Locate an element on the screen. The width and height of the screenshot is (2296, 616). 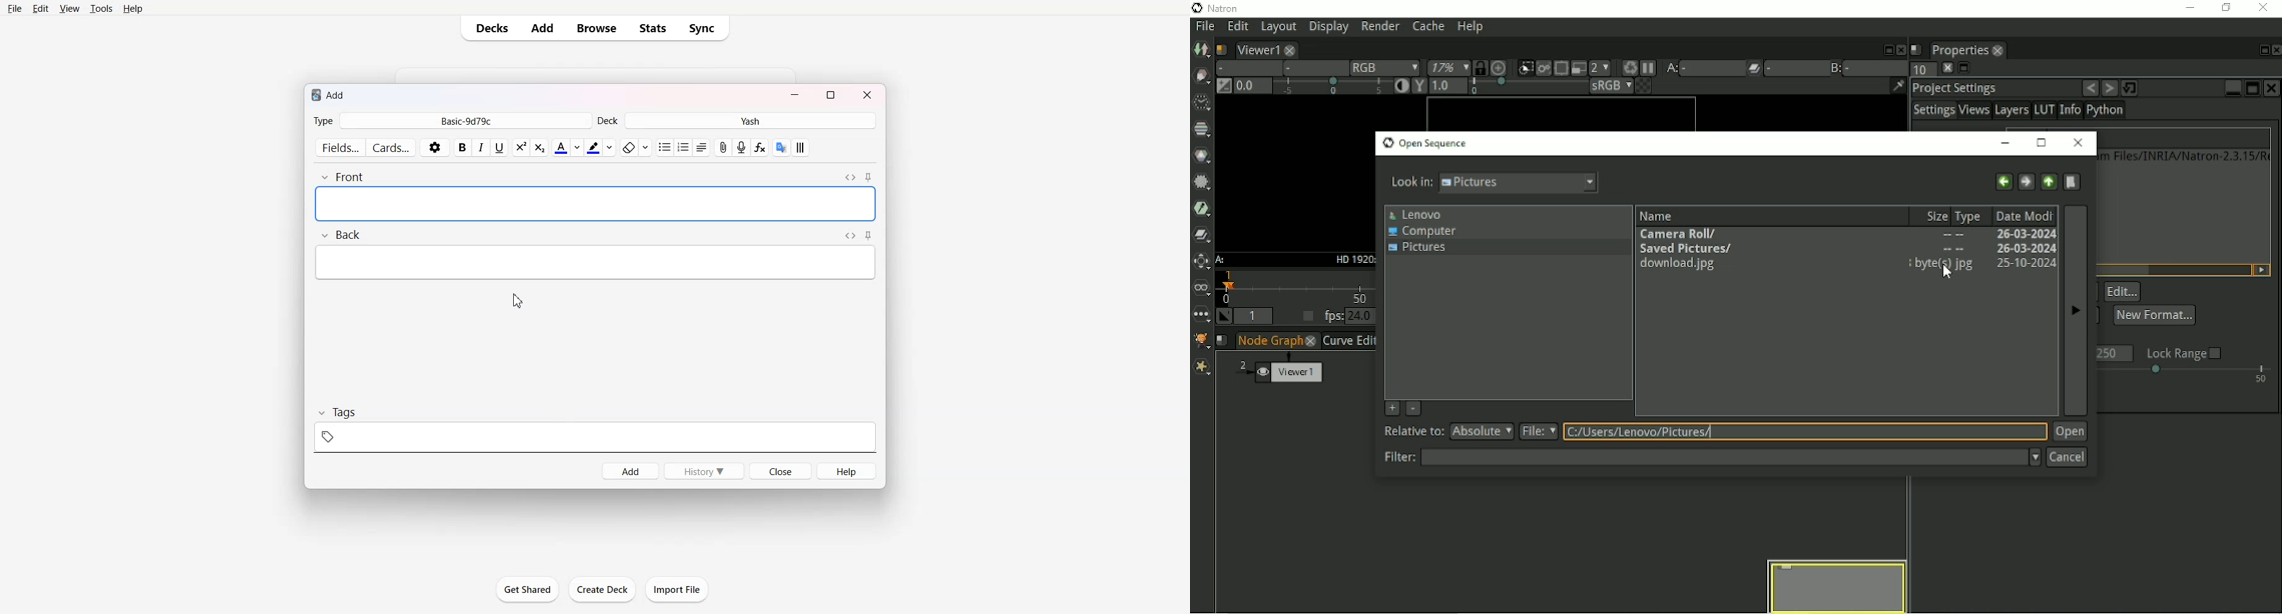
Decks is located at coordinates (490, 28).